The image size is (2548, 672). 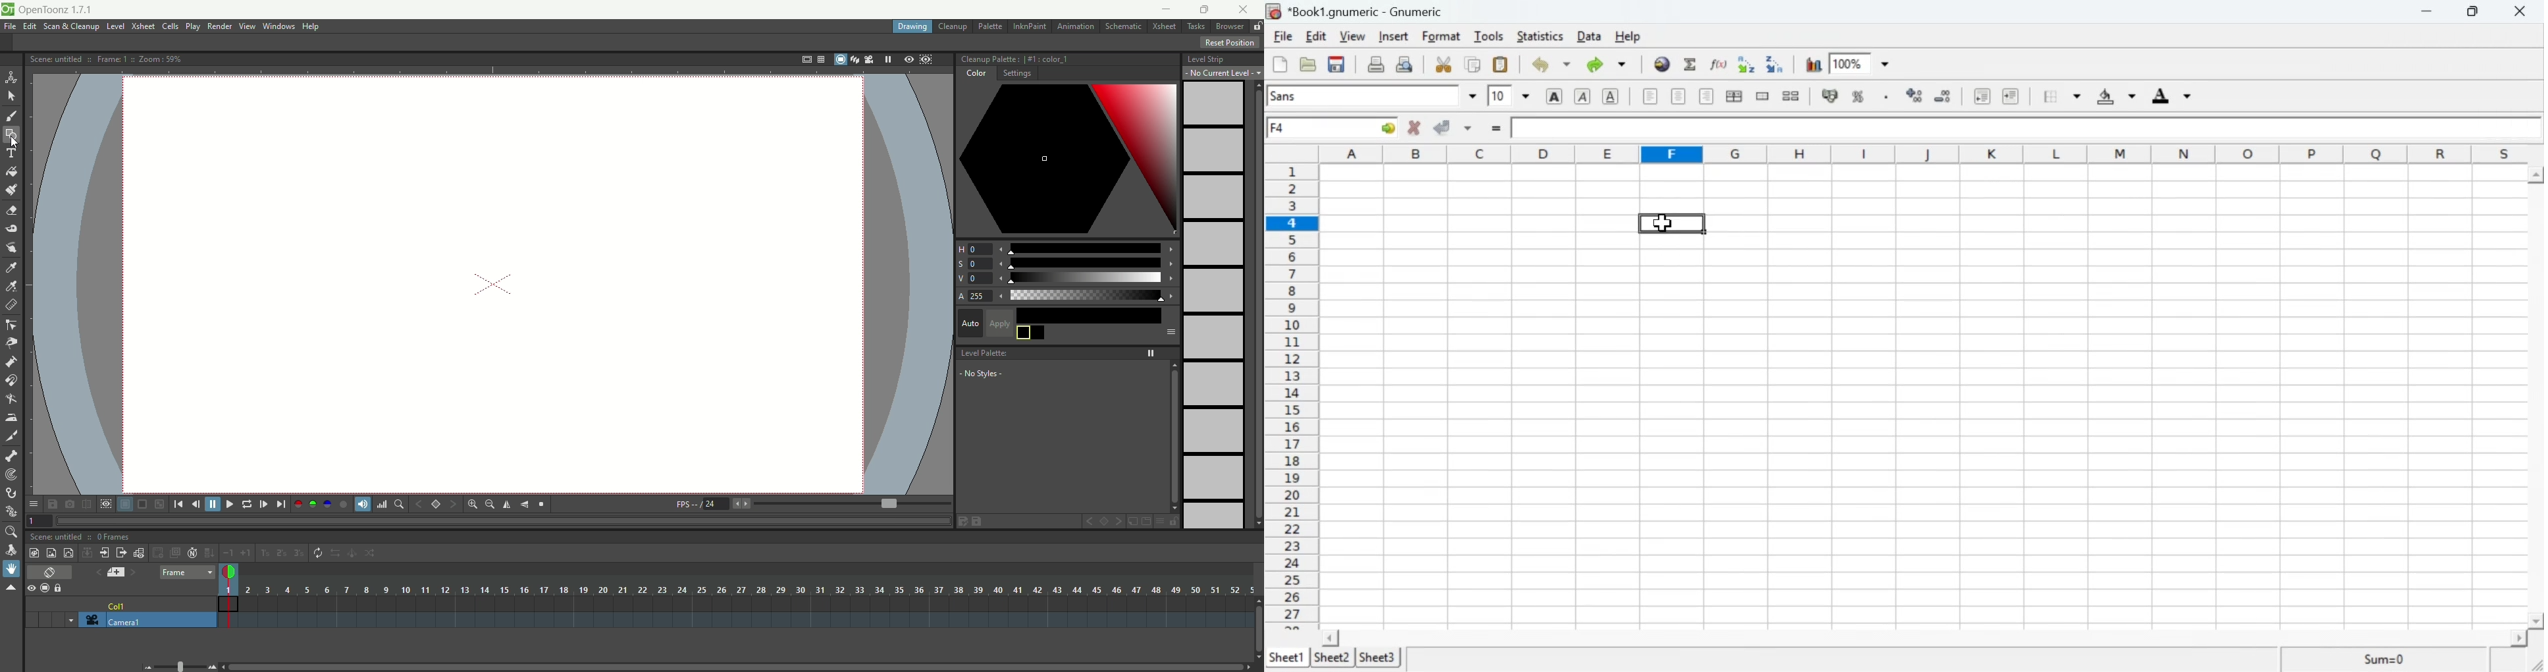 I want to click on selected cell, so click(x=1665, y=222).